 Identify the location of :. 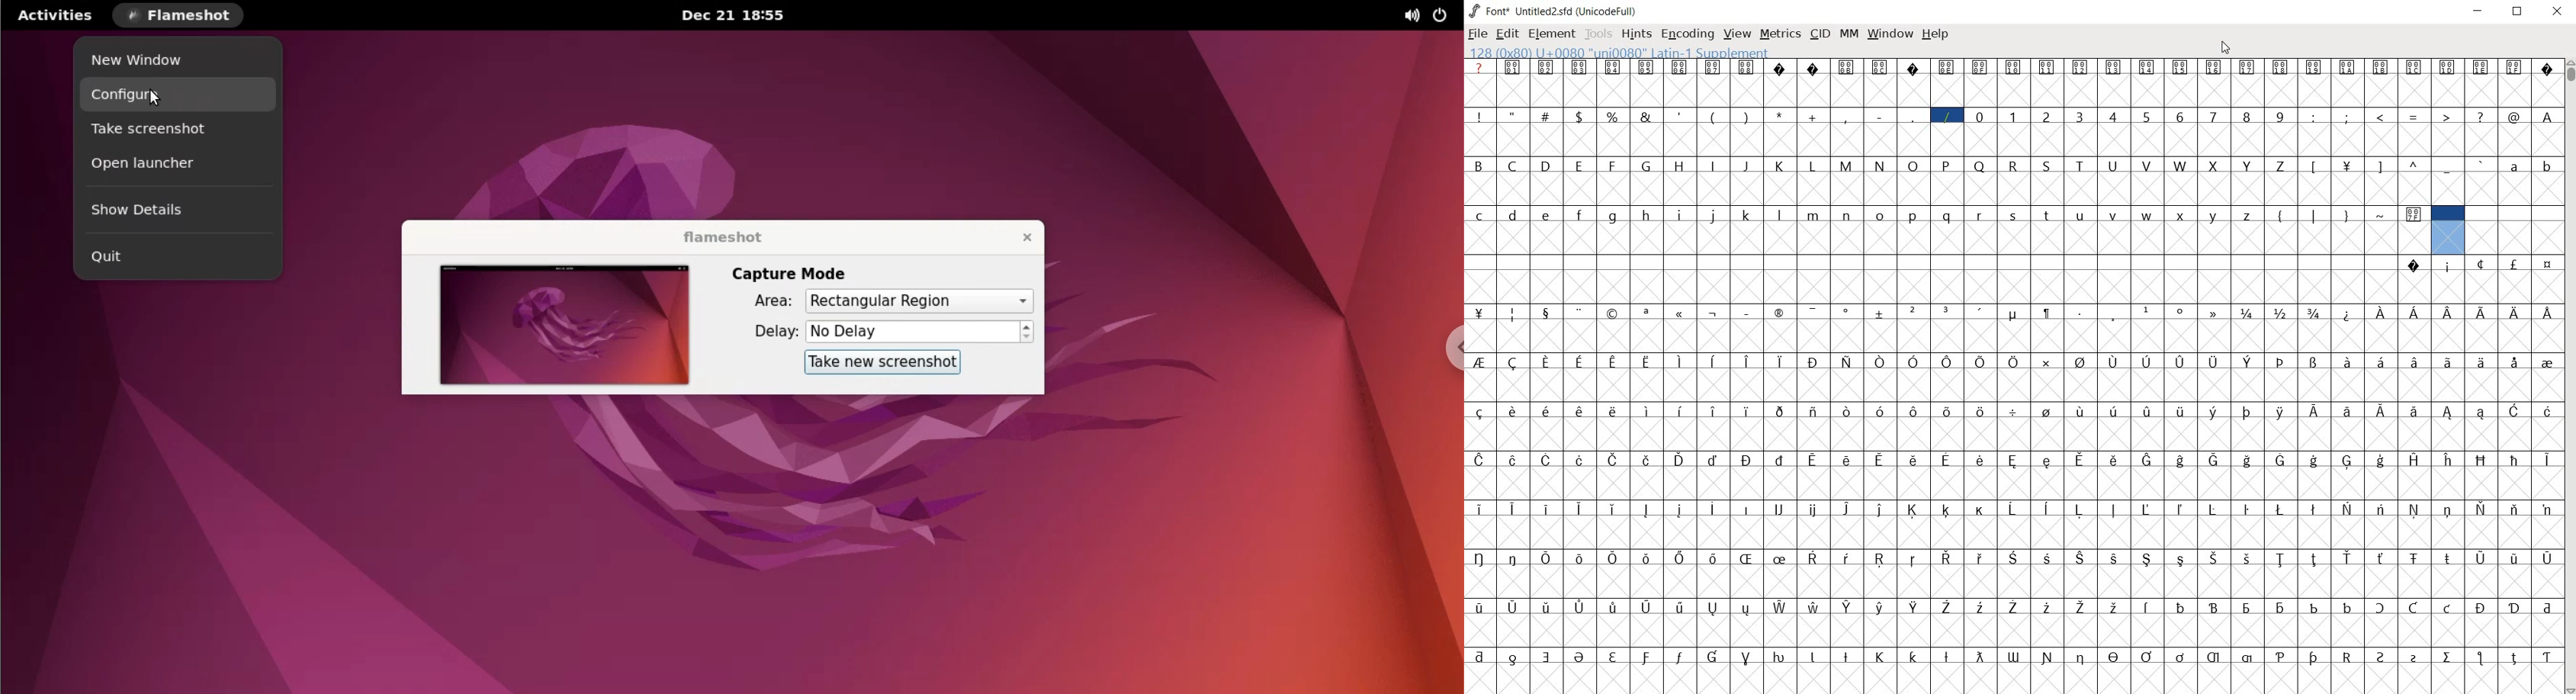
(2316, 117).